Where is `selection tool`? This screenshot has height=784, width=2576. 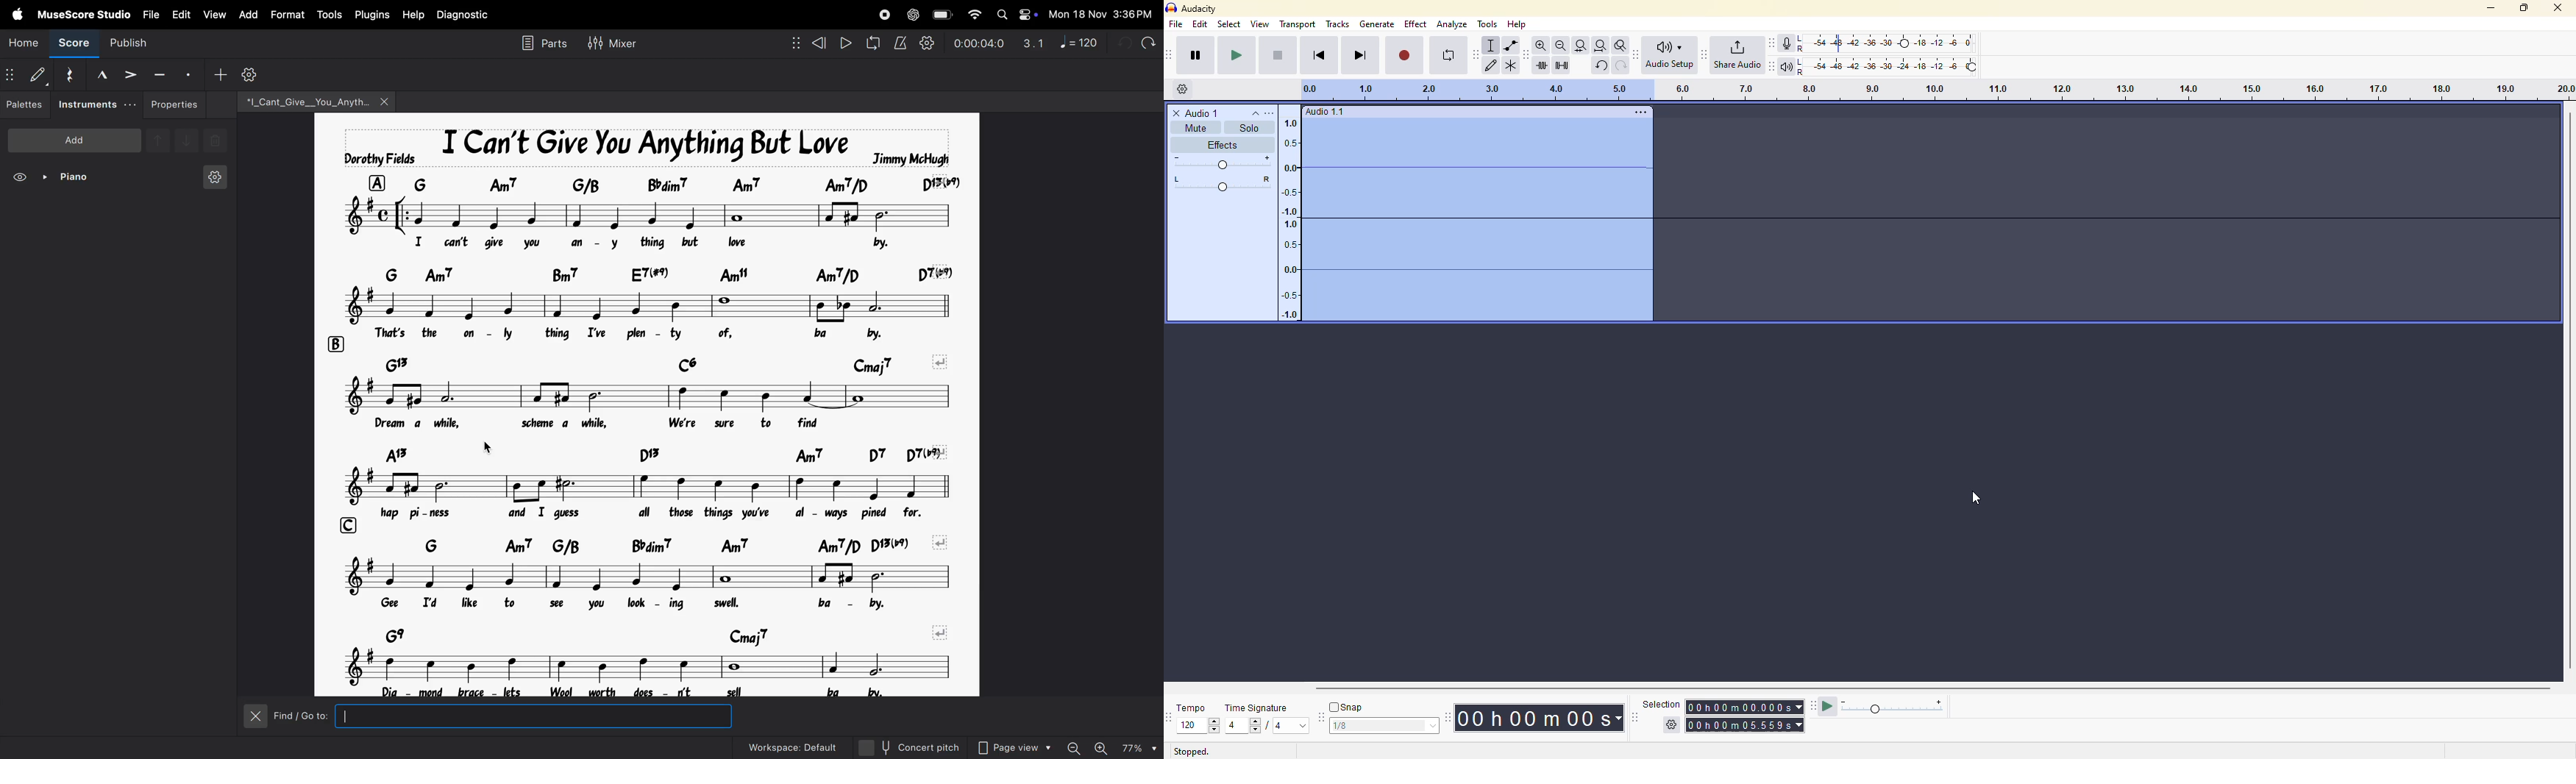
selection tool is located at coordinates (1492, 46).